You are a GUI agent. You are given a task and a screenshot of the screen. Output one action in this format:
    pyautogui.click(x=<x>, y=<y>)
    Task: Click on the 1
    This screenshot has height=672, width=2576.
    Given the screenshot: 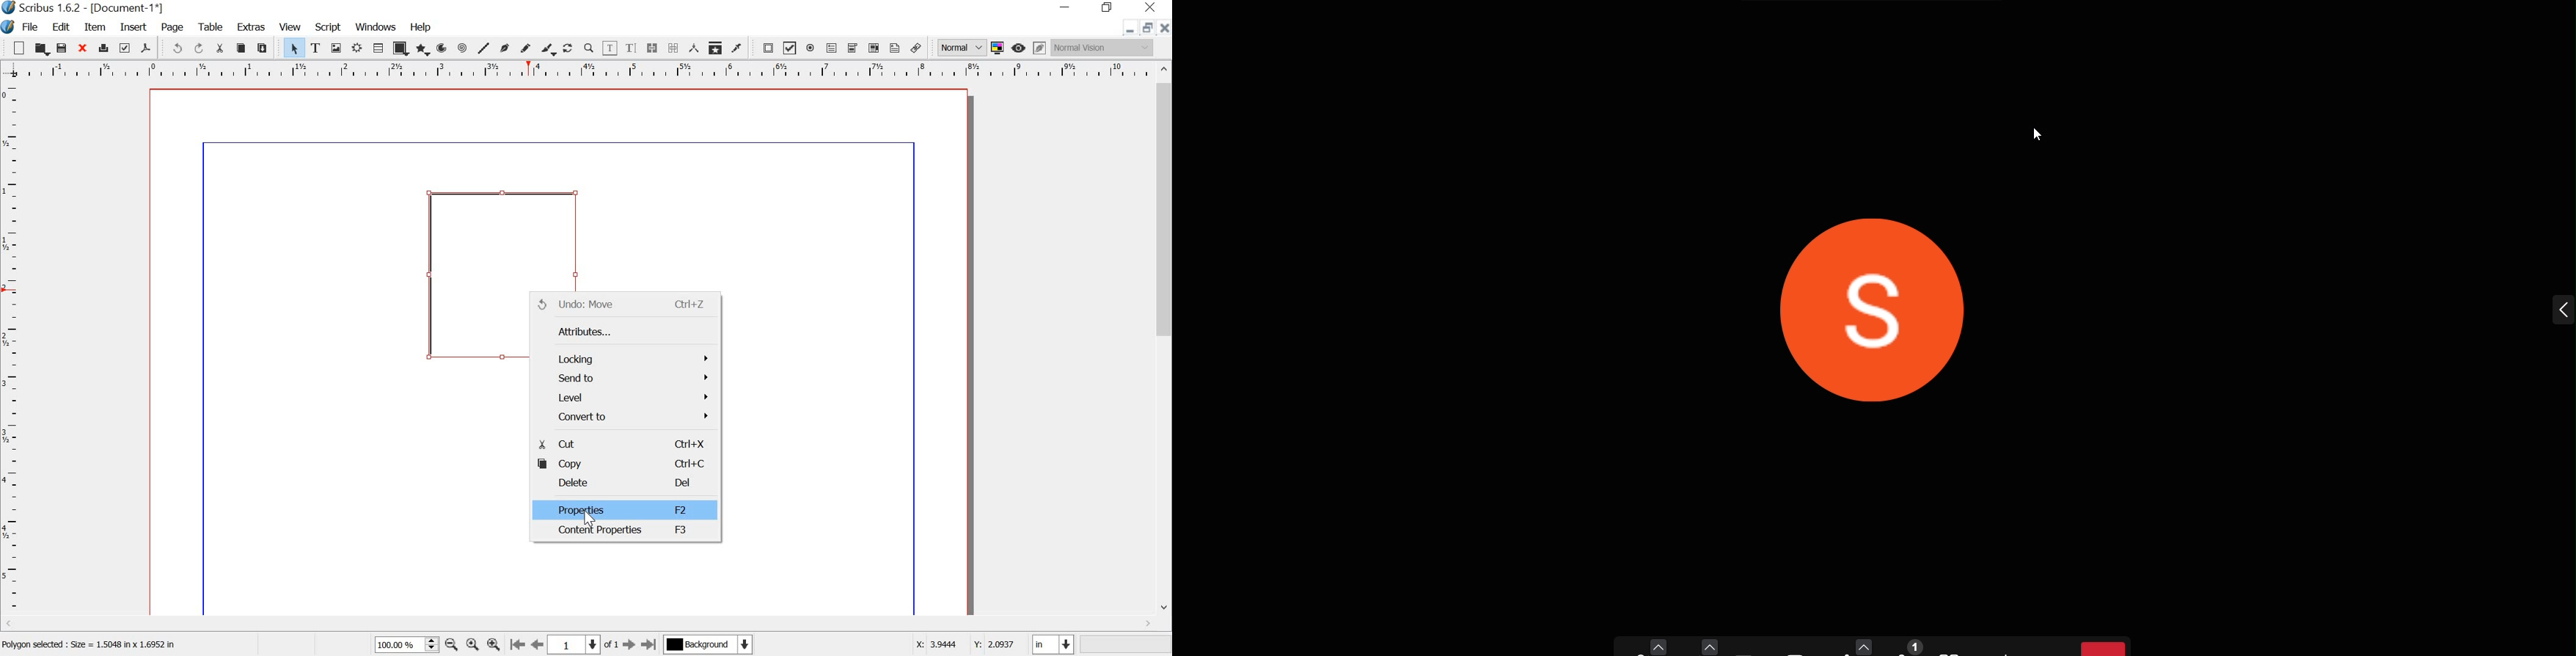 What is the action you would take?
    pyautogui.click(x=574, y=644)
    